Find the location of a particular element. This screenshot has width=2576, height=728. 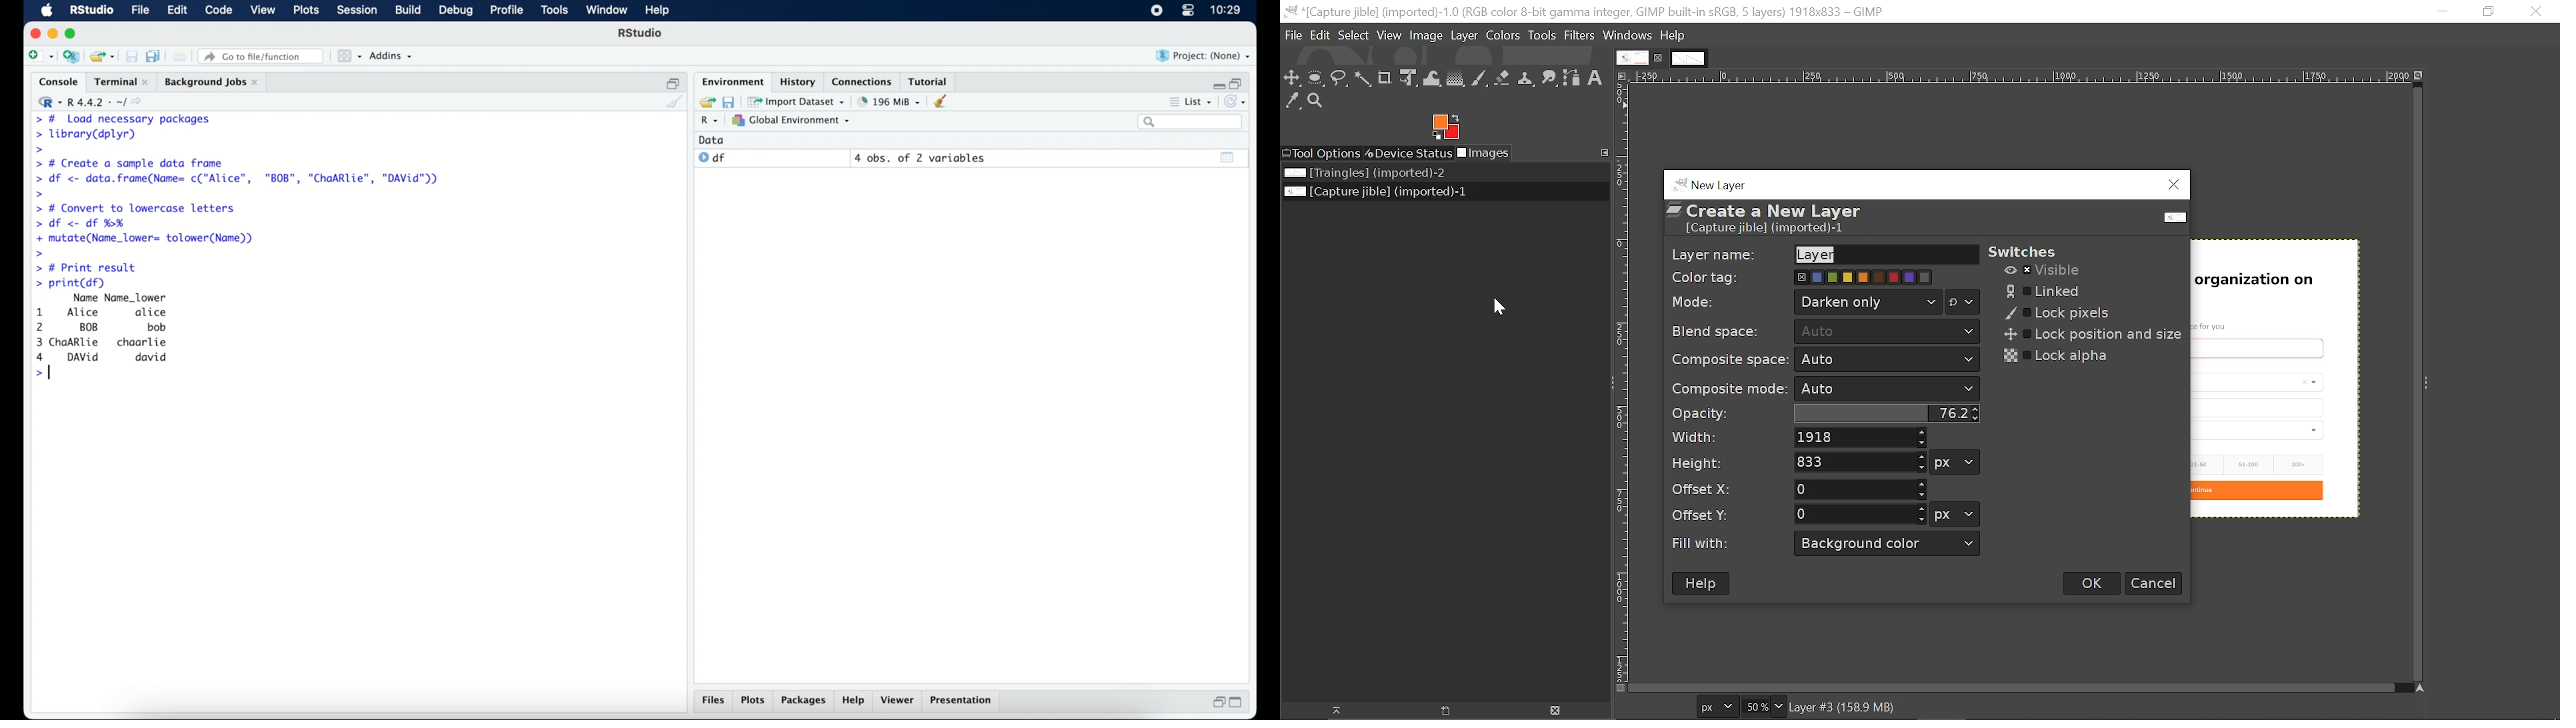

Clone is located at coordinates (1527, 77).